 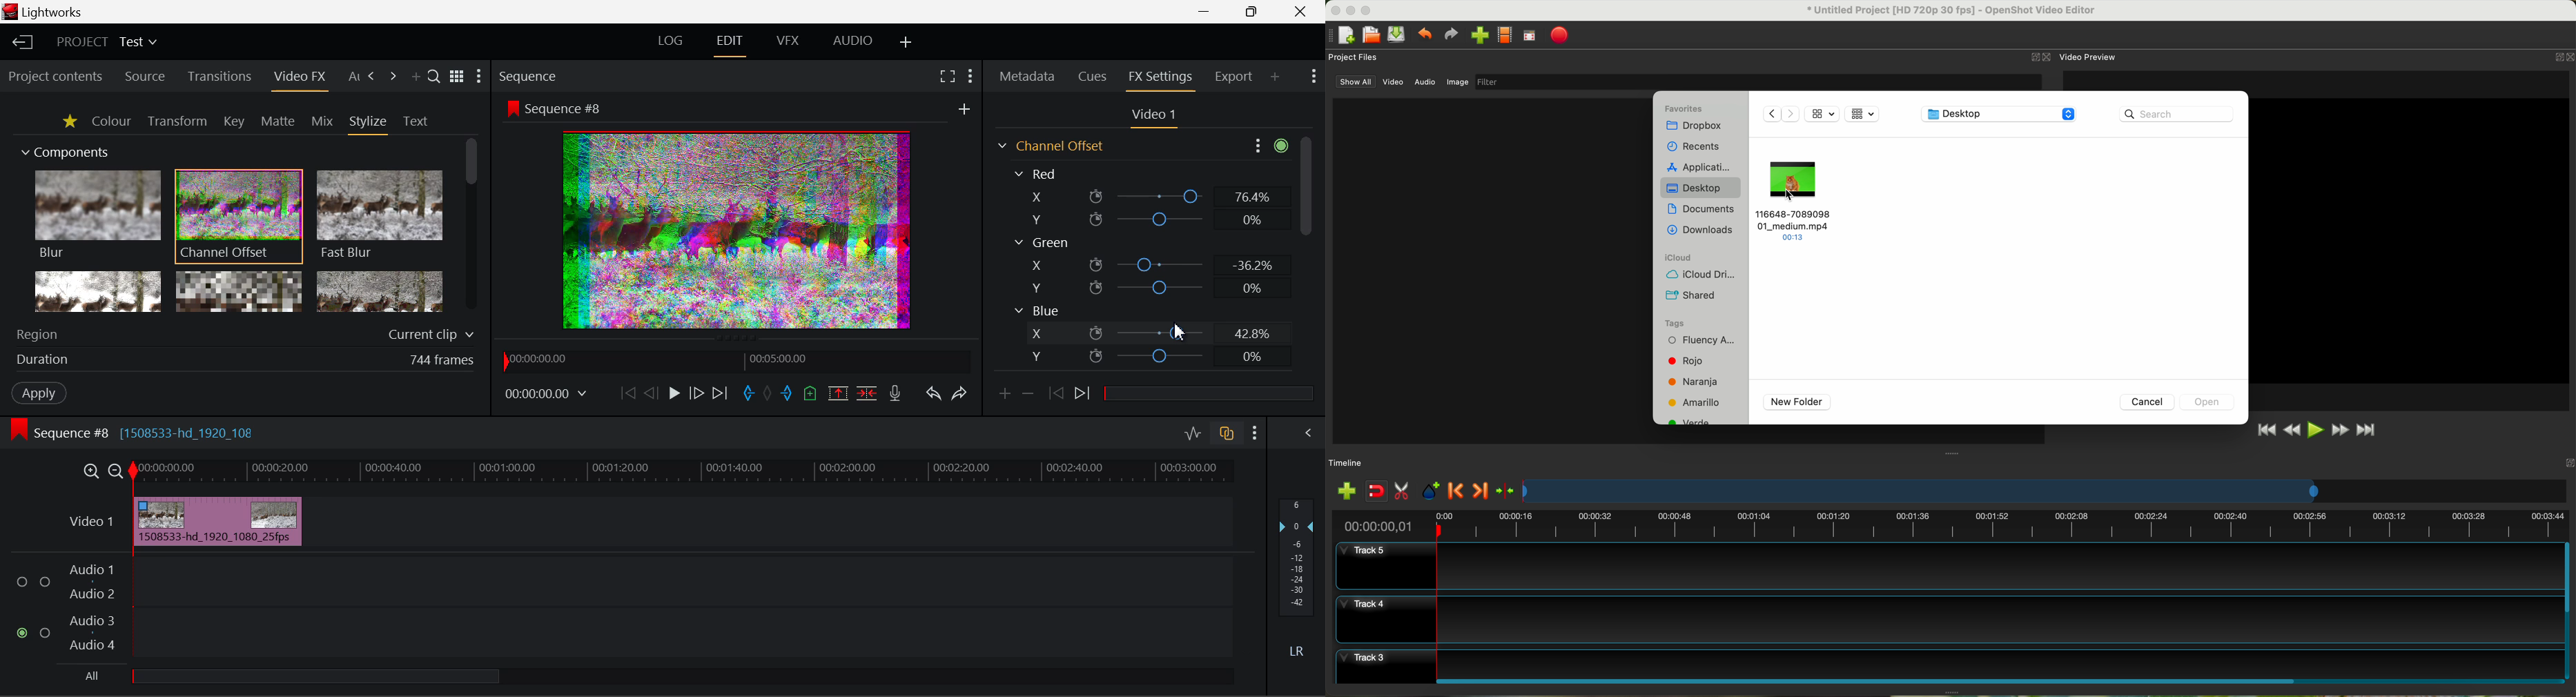 I want to click on Components Section, so click(x=64, y=150).